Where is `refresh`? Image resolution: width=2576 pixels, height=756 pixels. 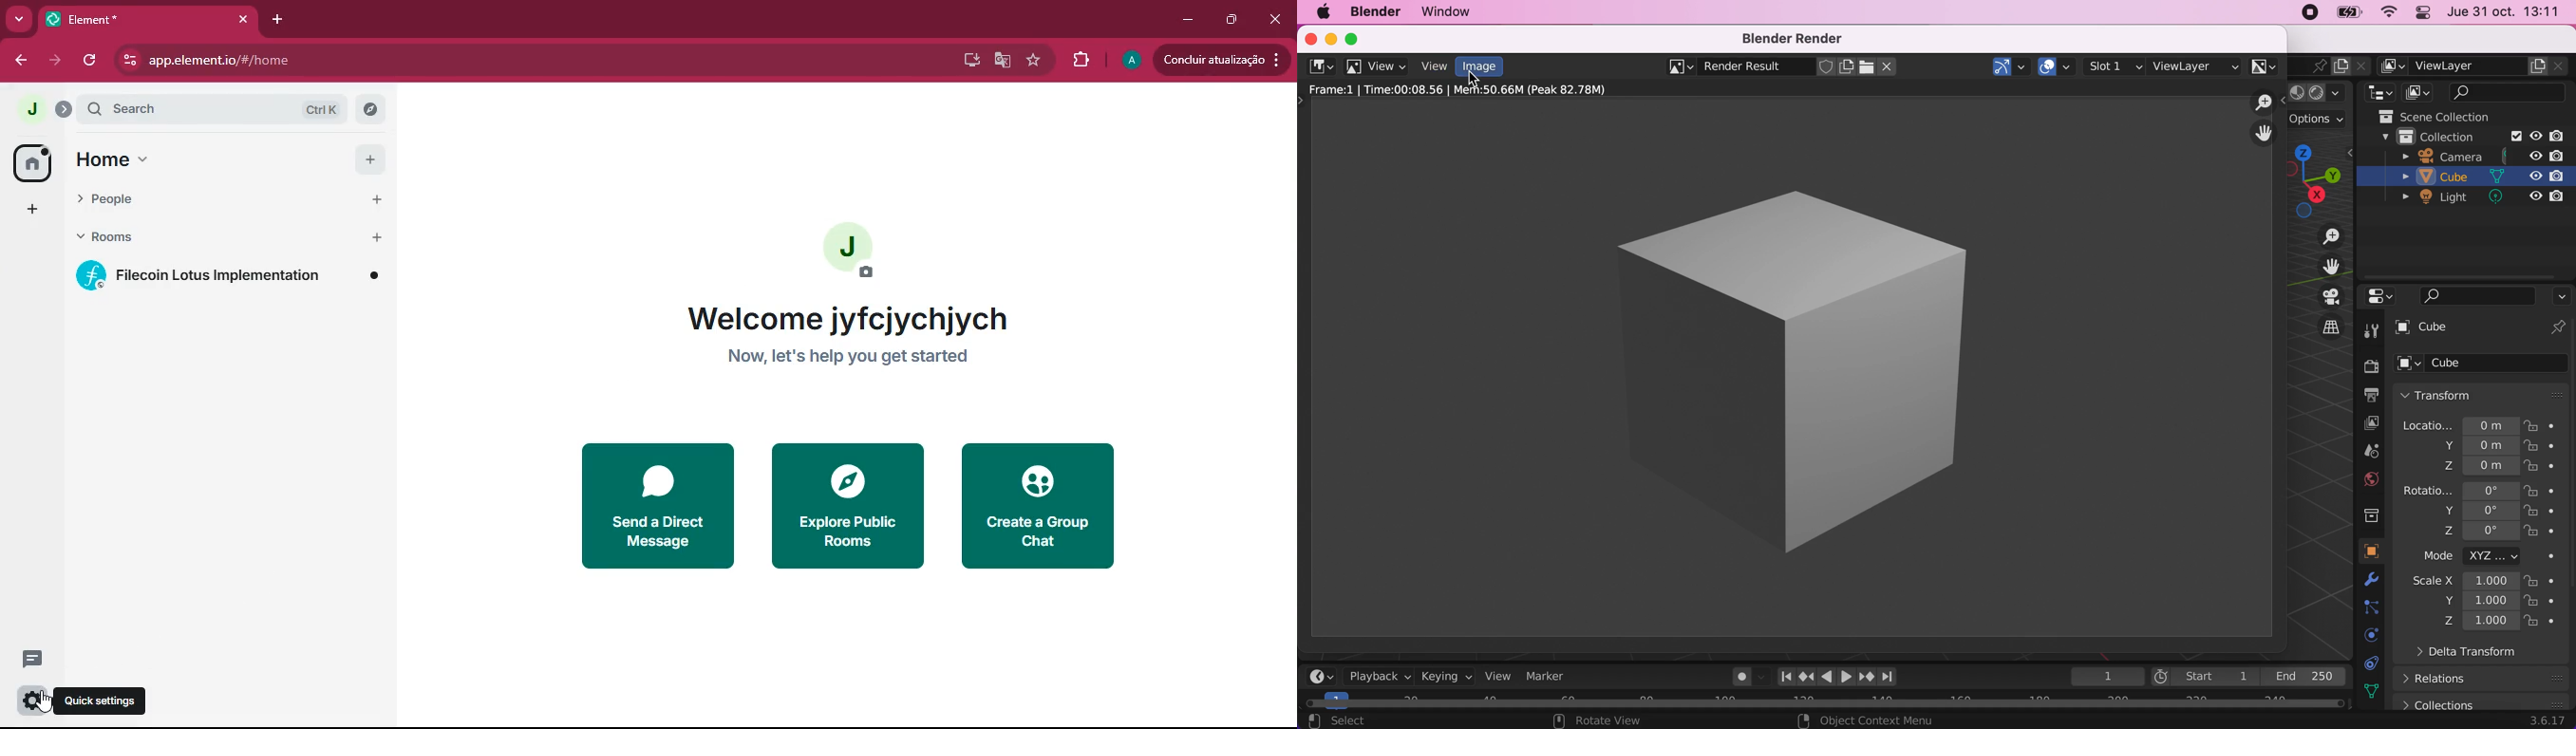
refresh is located at coordinates (92, 61).